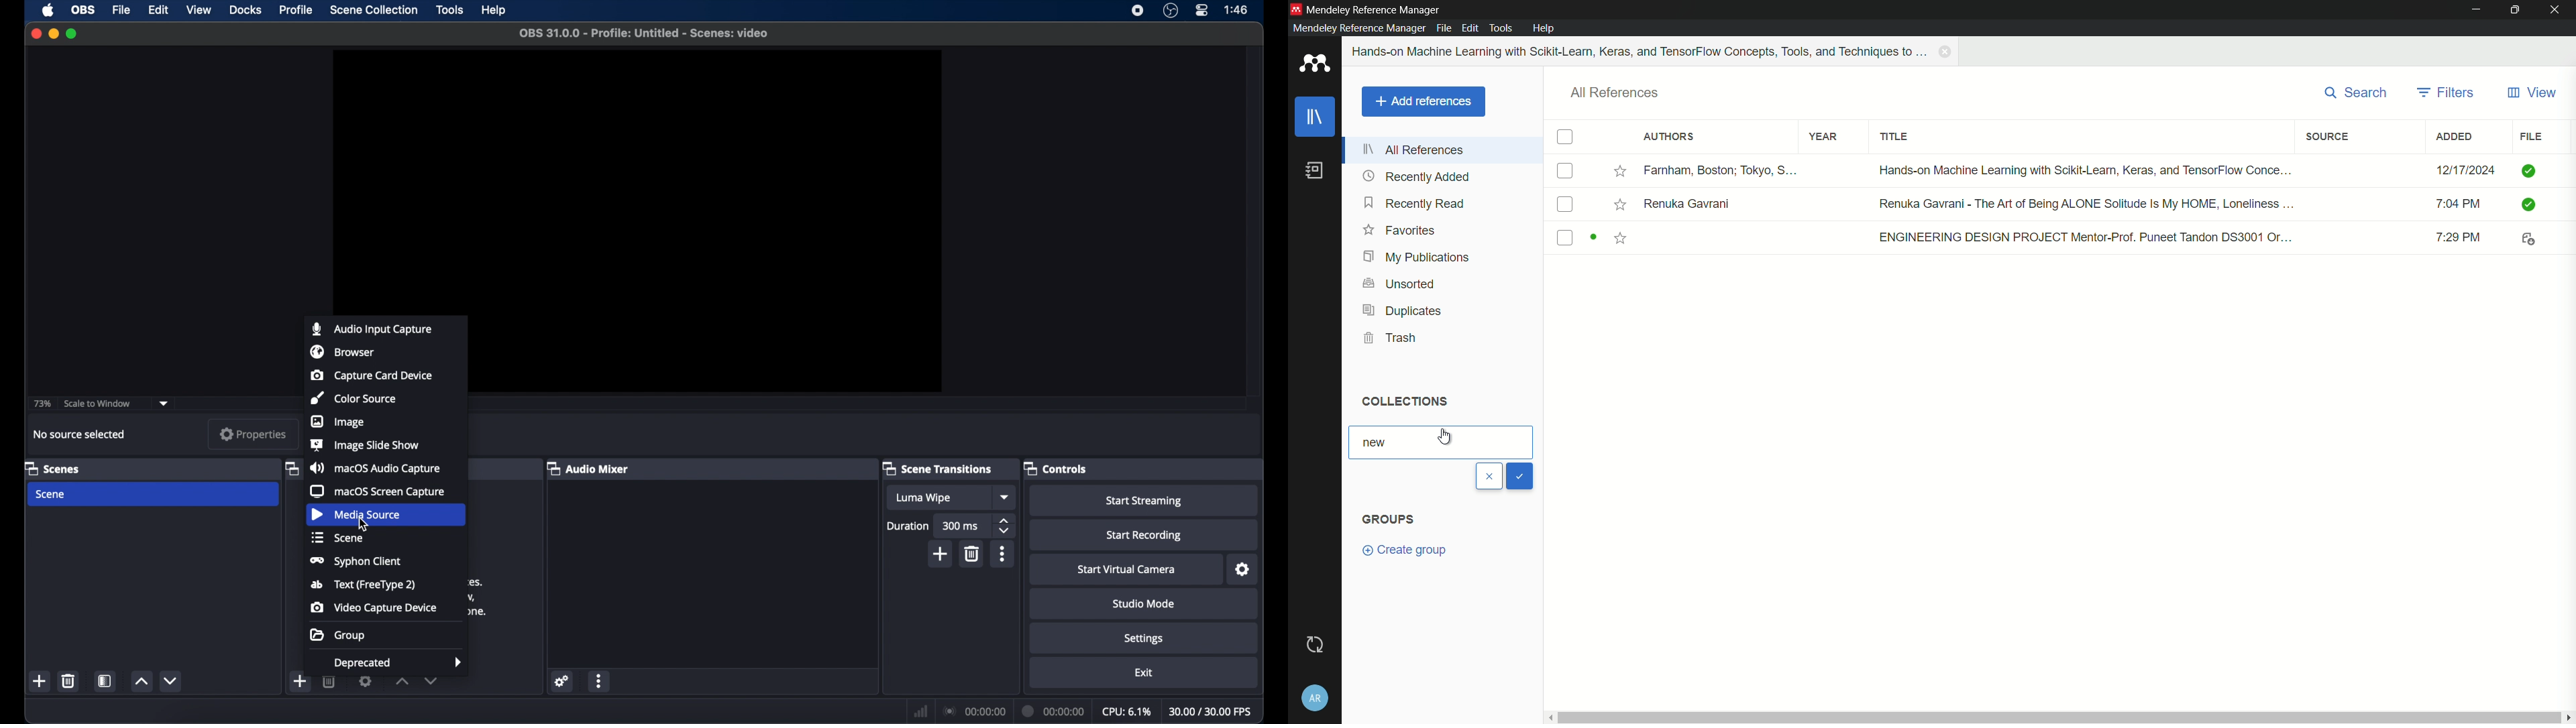 This screenshot has height=728, width=2576. I want to click on app icon, so click(1315, 66).